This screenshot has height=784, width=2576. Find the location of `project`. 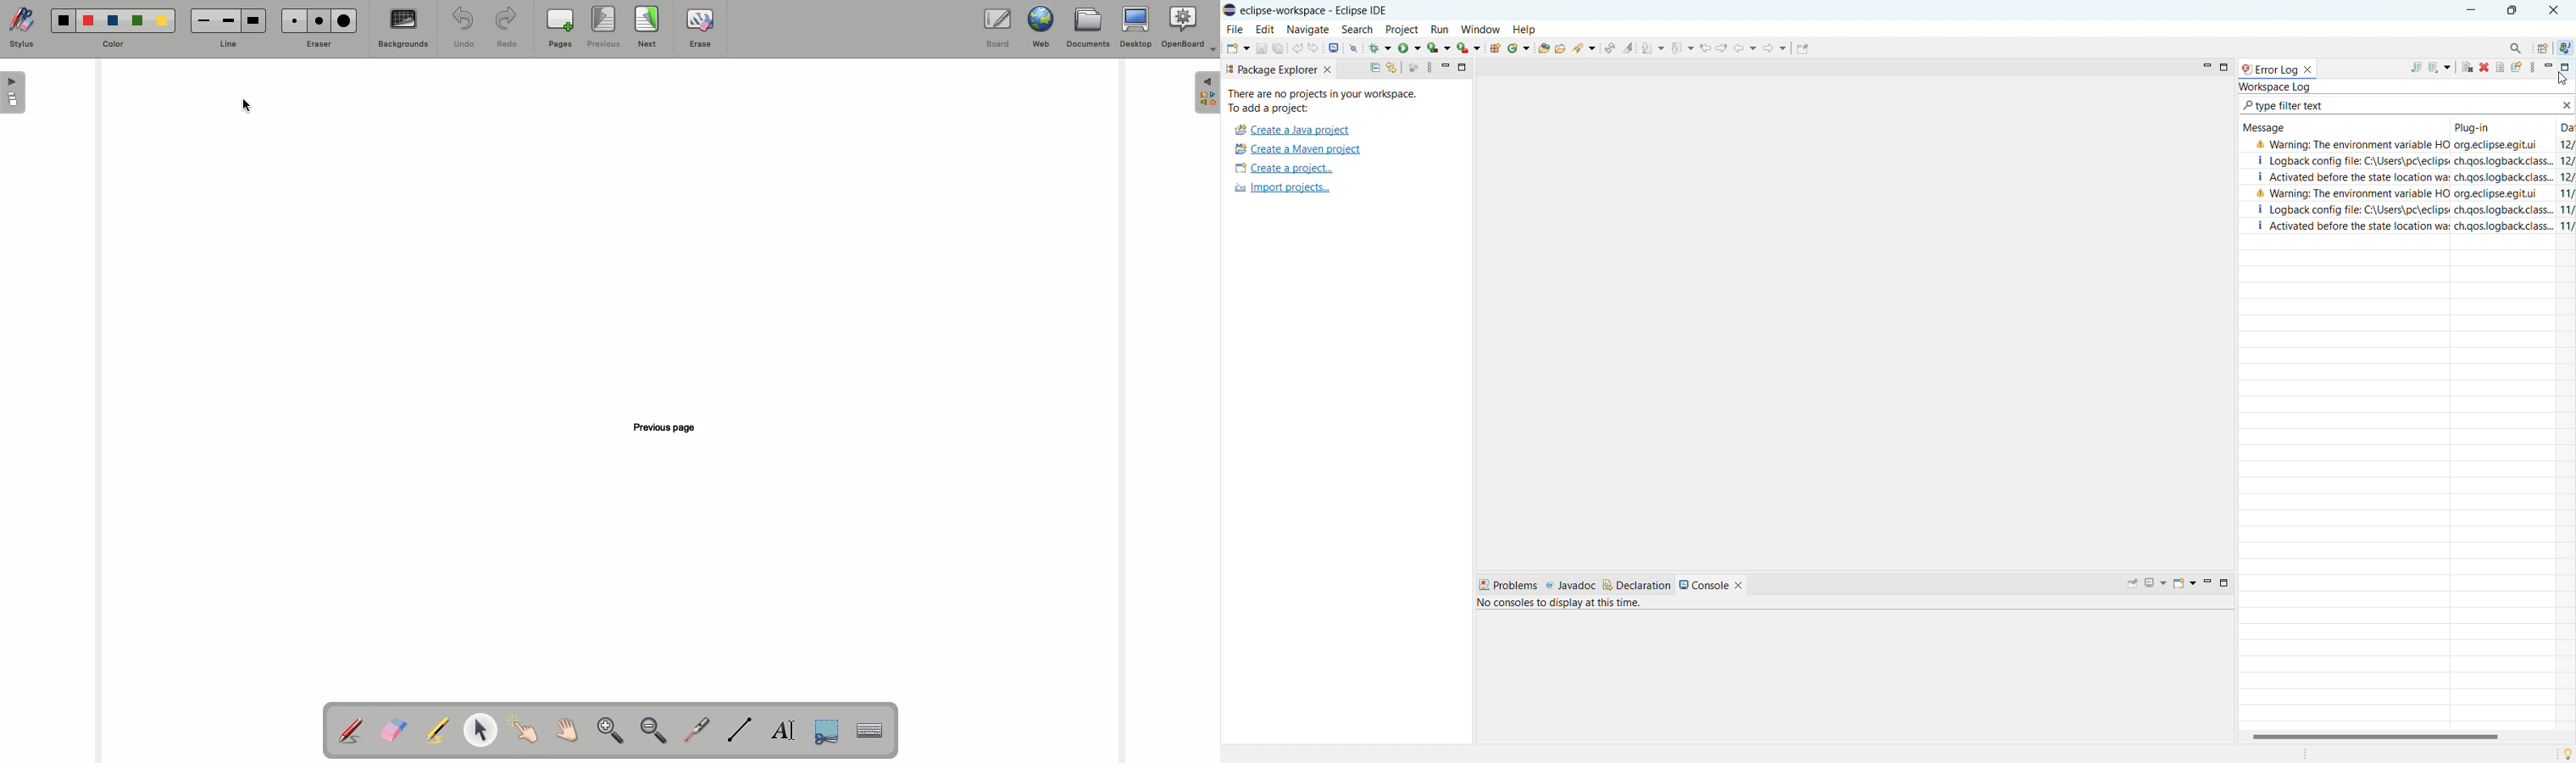

project is located at coordinates (1405, 28).